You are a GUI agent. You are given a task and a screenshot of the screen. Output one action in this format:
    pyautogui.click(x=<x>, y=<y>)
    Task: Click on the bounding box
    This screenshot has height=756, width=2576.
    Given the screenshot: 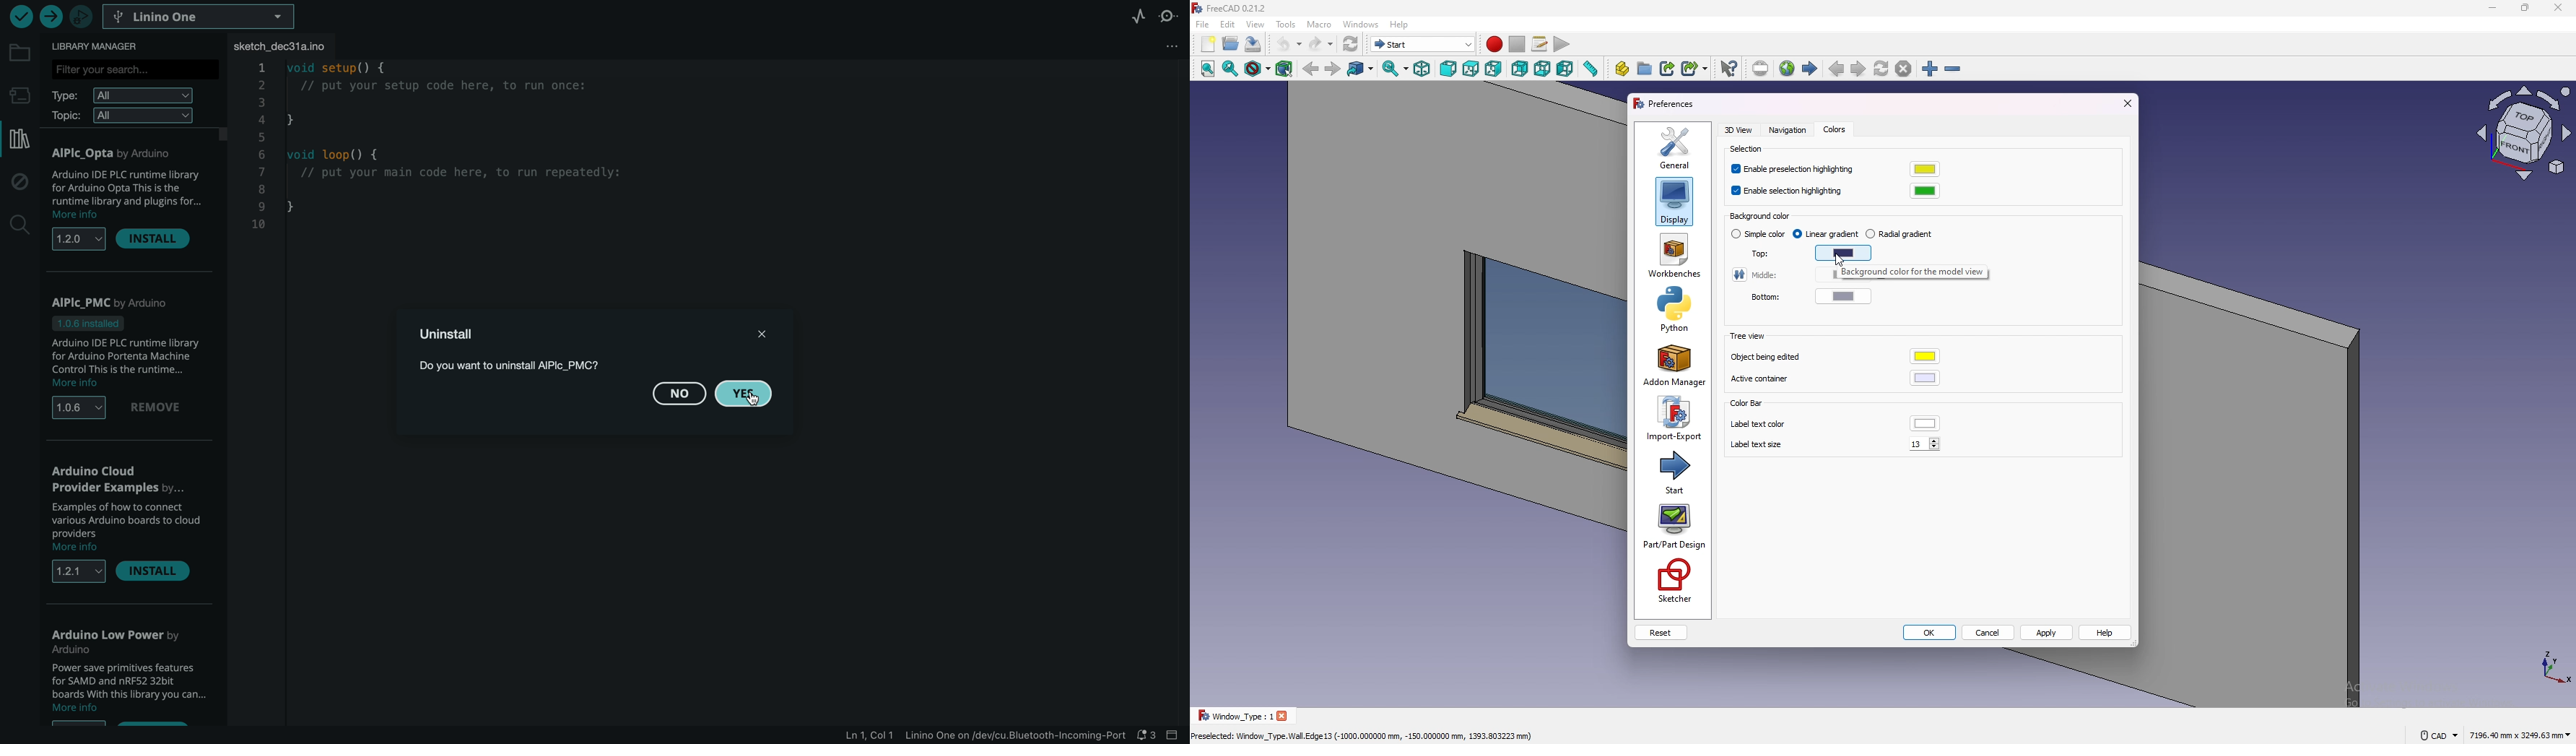 What is the action you would take?
    pyautogui.click(x=1285, y=69)
    